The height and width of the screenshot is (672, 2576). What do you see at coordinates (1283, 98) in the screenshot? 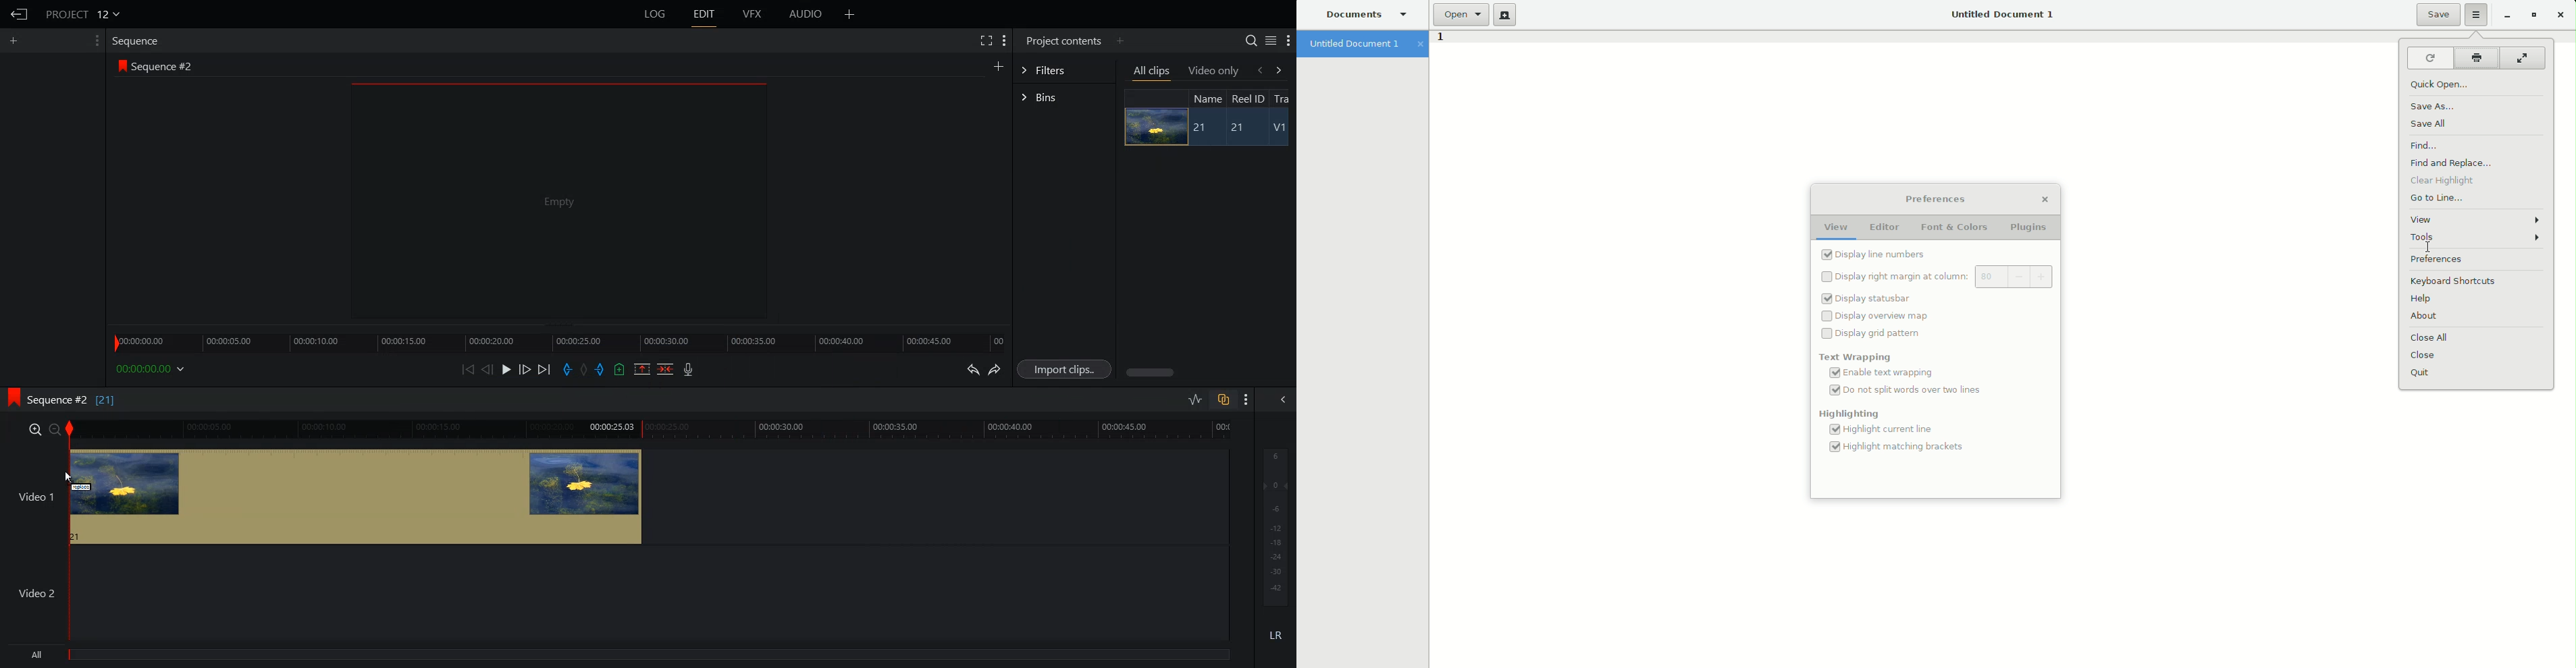
I see `Tra` at bounding box center [1283, 98].